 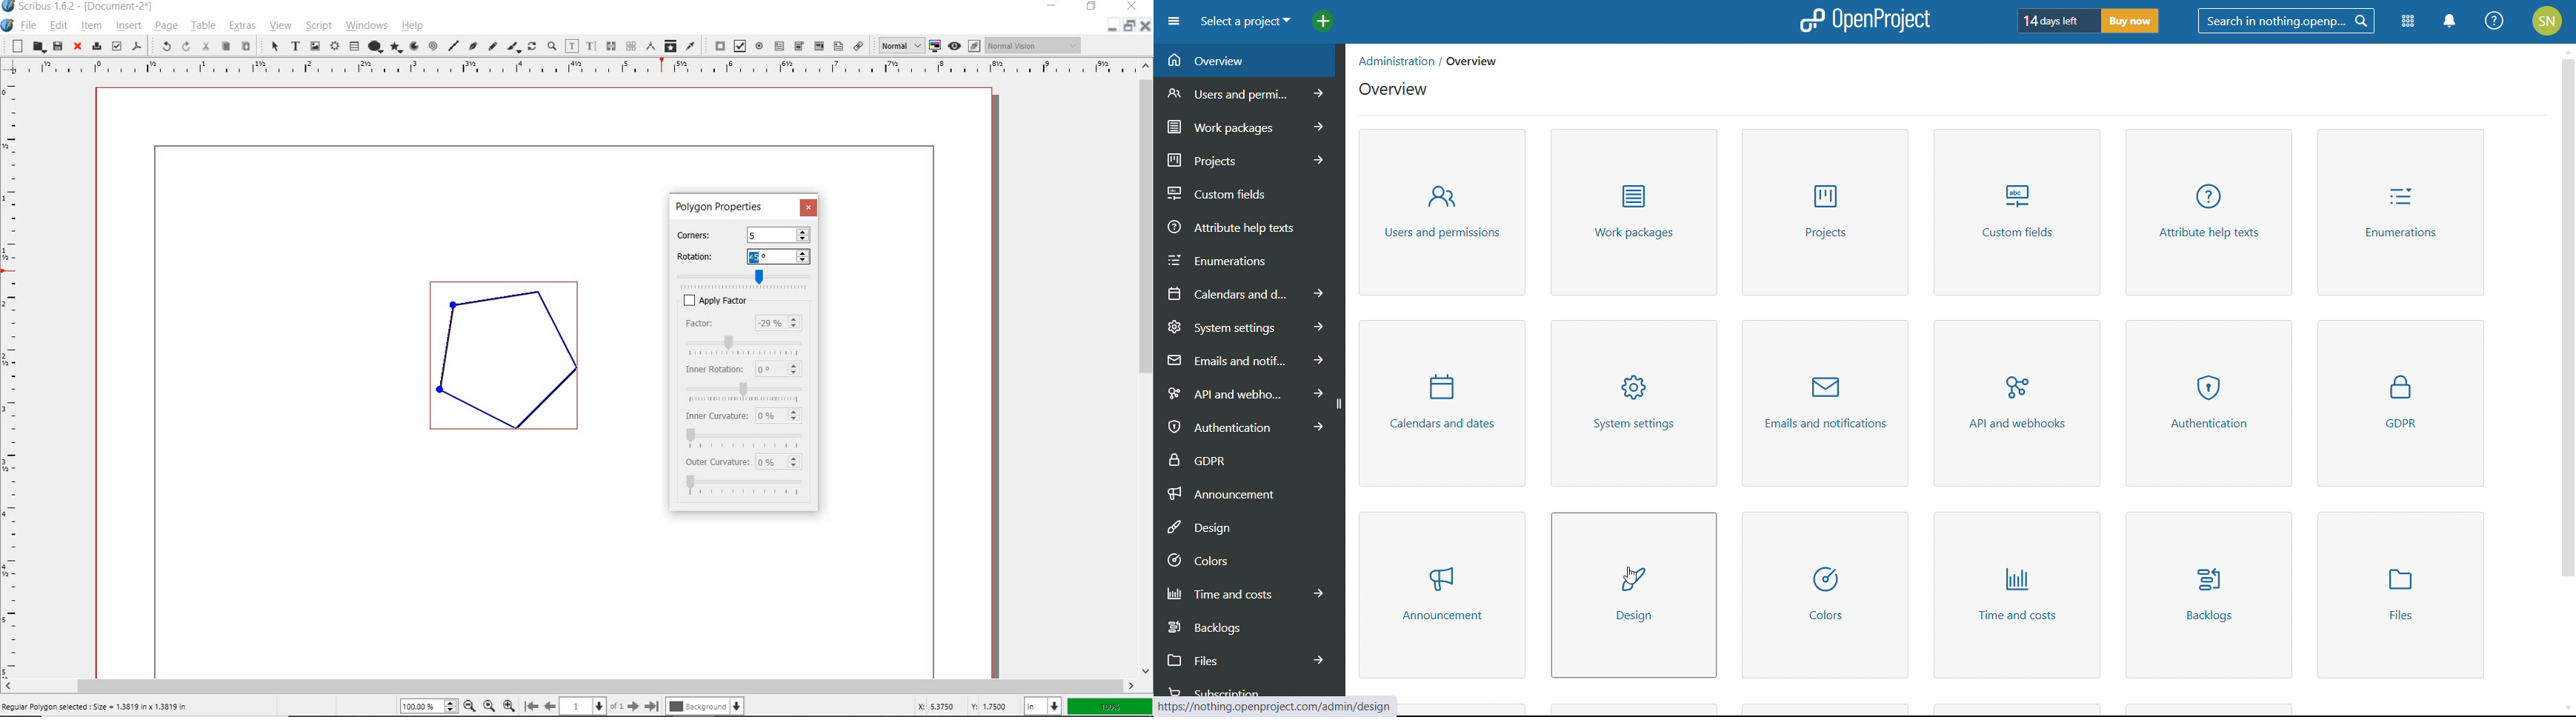 What do you see at coordinates (1246, 658) in the screenshot?
I see `files` at bounding box center [1246, 658].